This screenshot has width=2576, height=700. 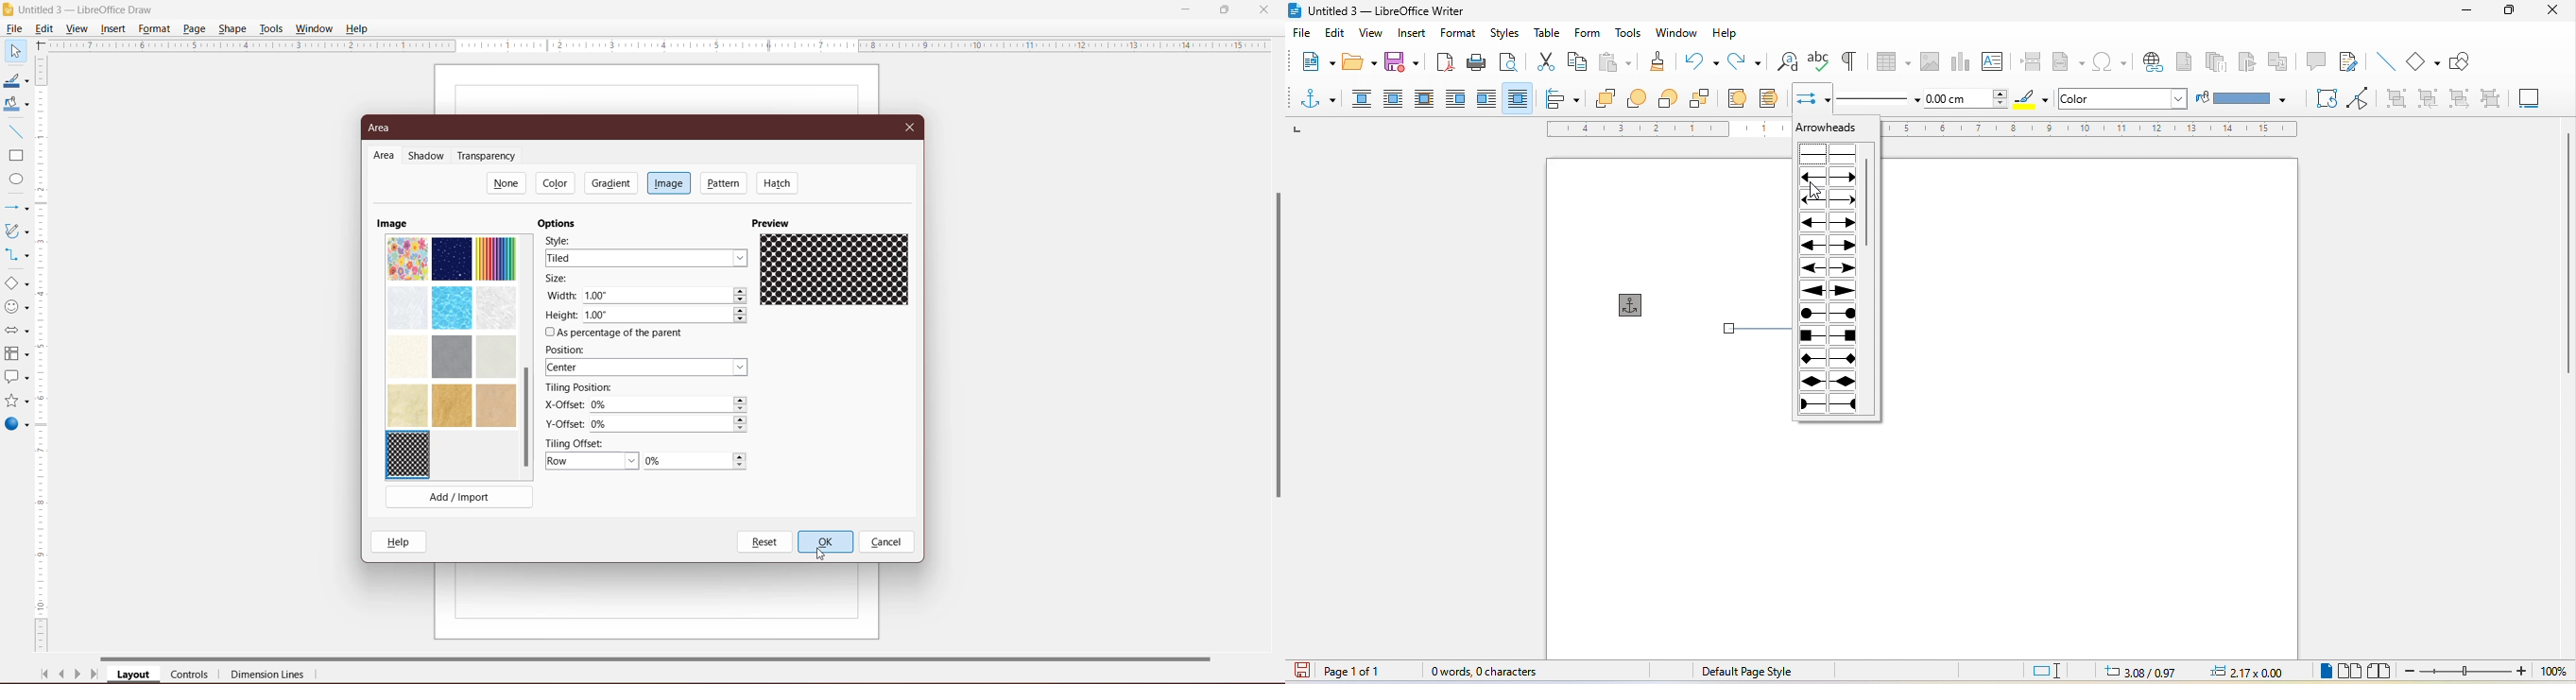 I want to click on special character, so click(x=2110, y=63).